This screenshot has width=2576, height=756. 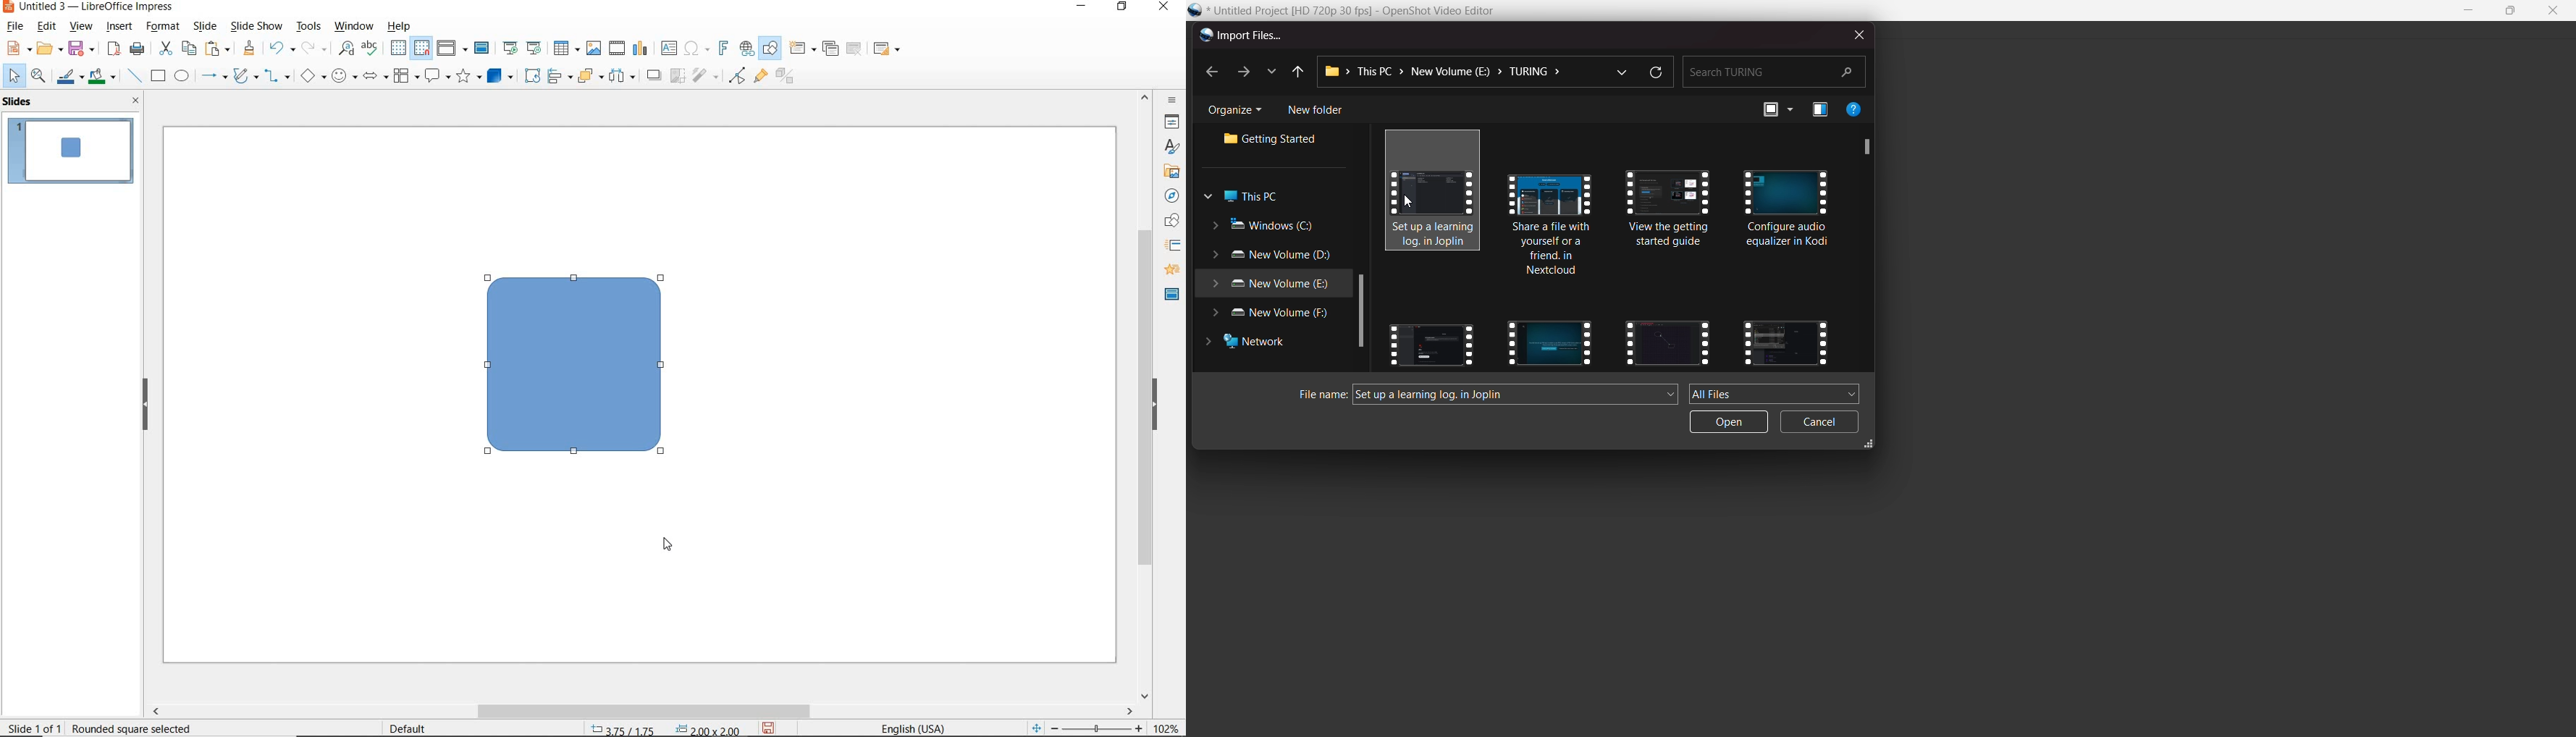 I want to click on symbol shapes, so click(x=344, y=77).